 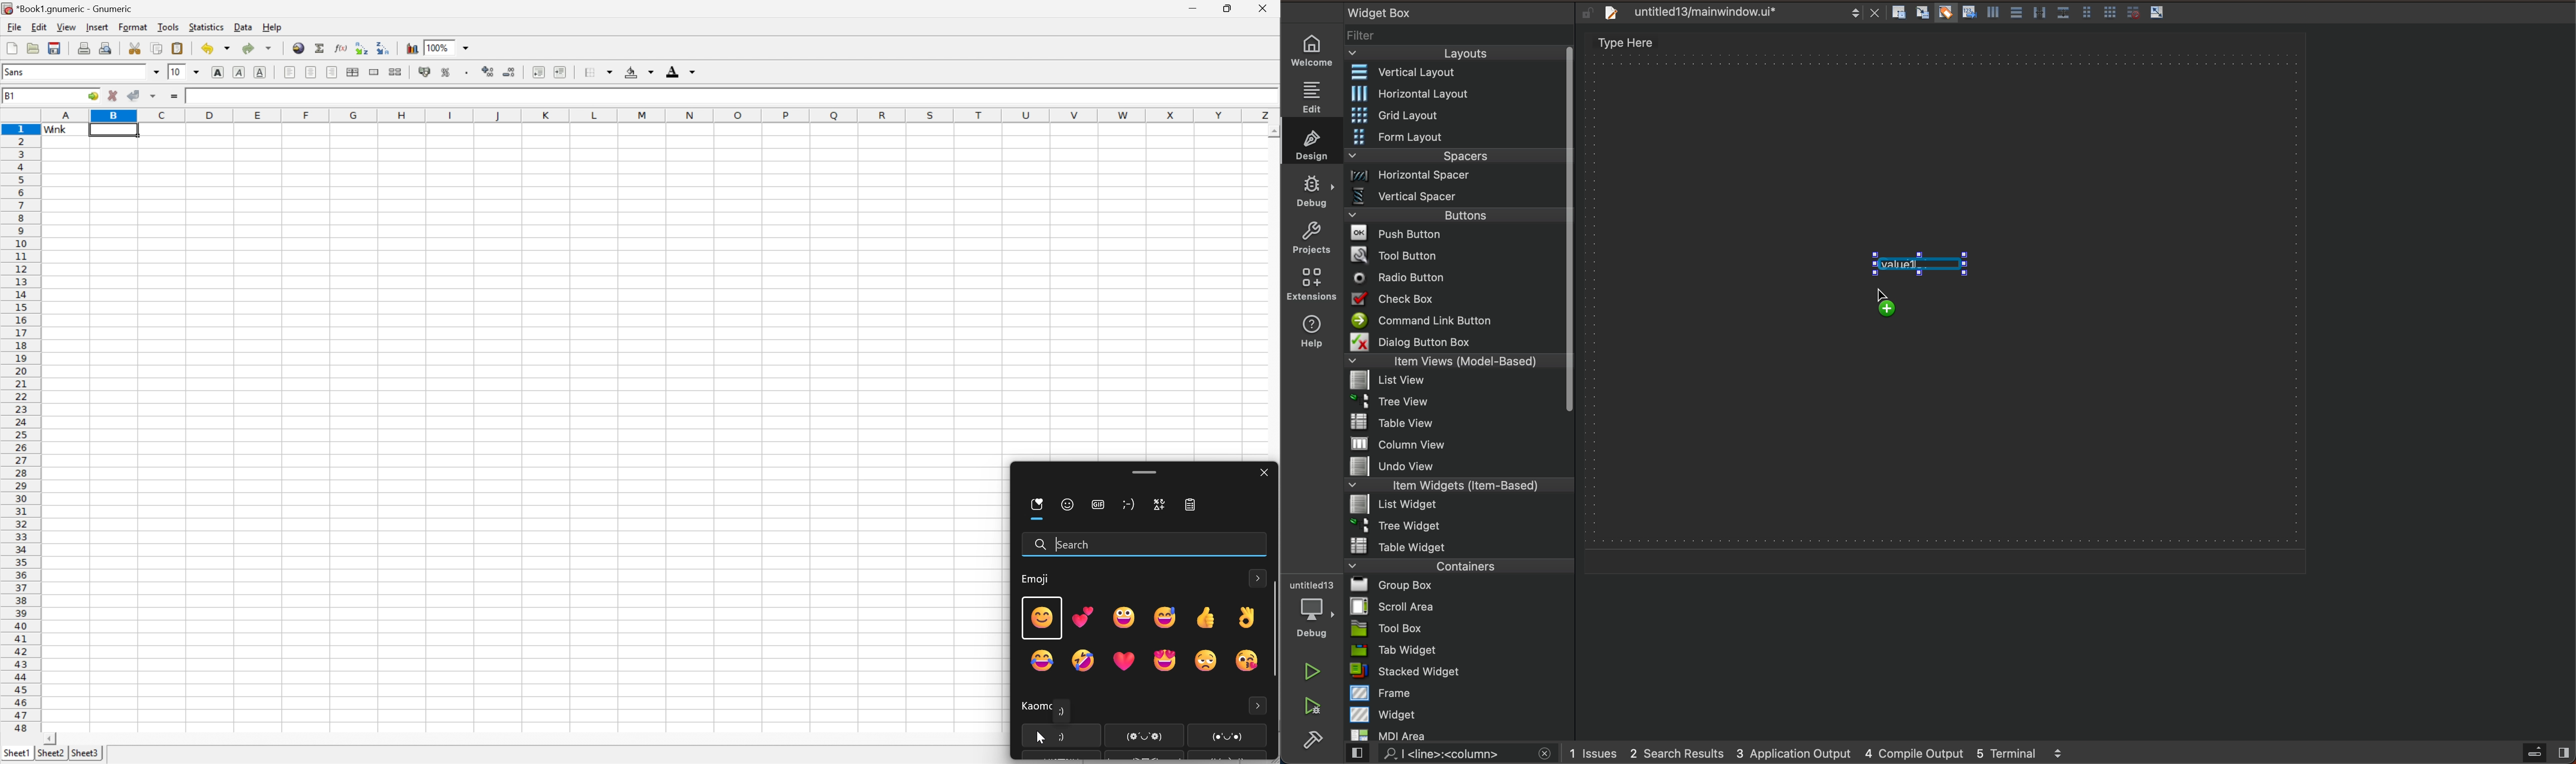 What do you see at coordinates (468, 48) in the screenshot?
I see `drop down` at bounding box center [468, 48].